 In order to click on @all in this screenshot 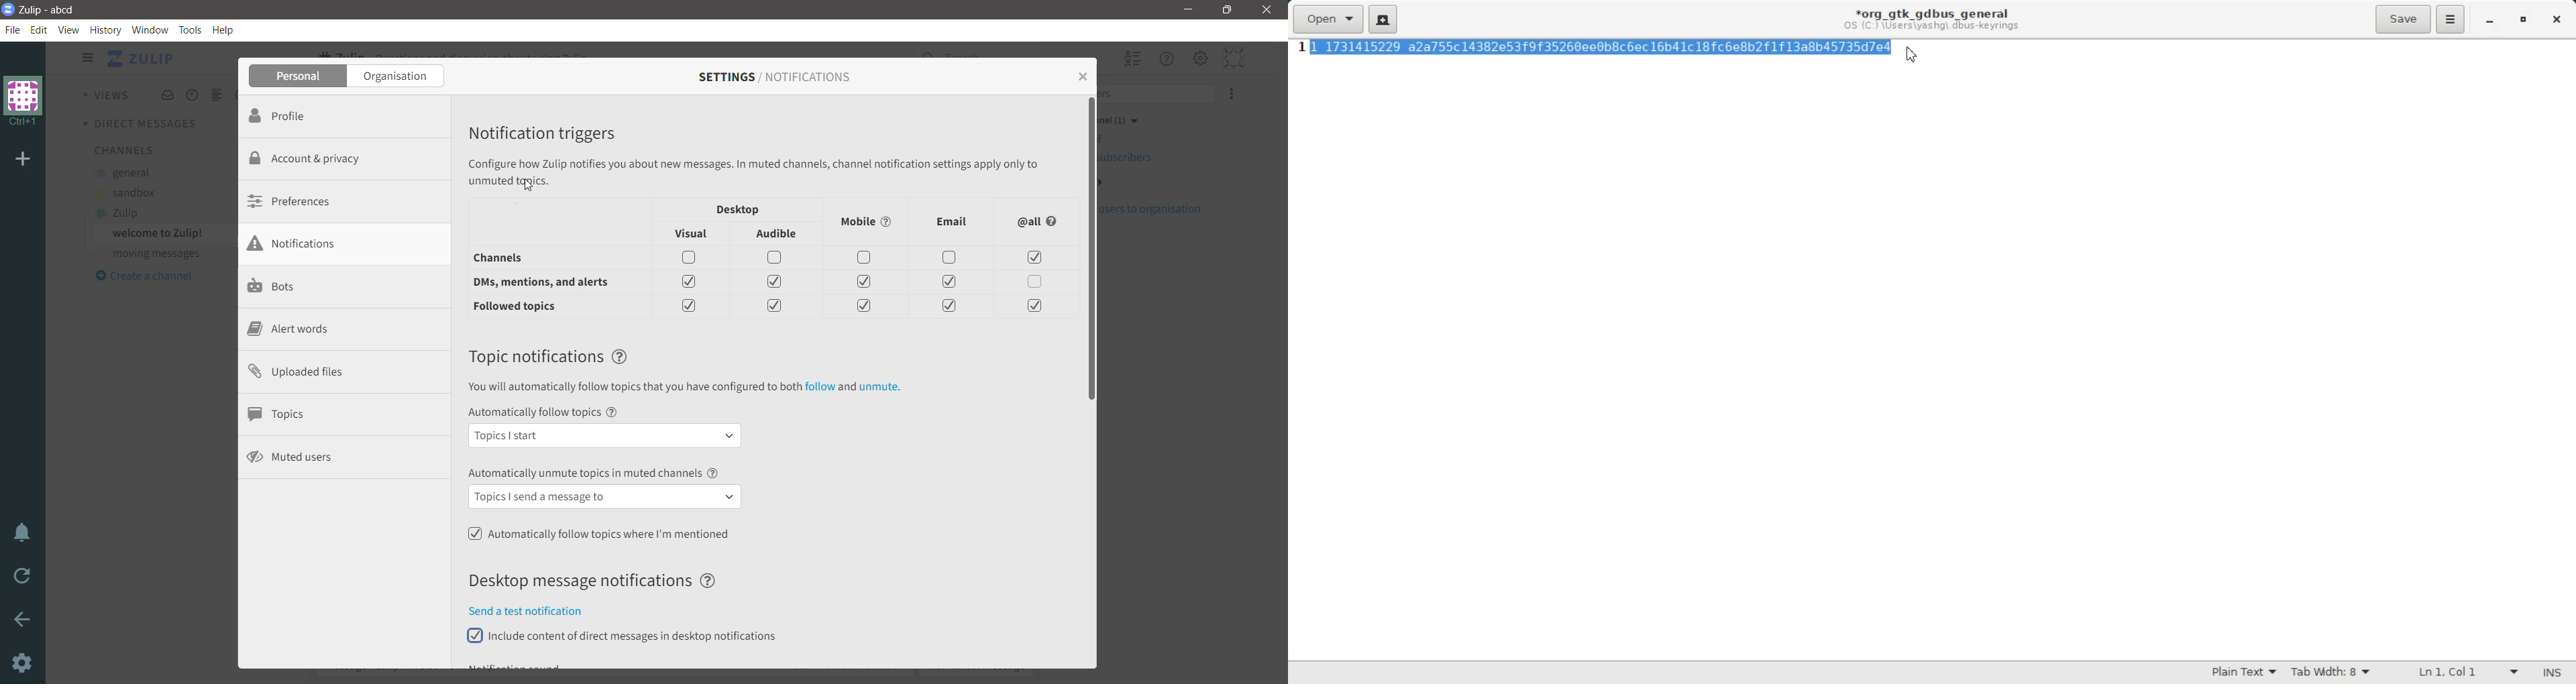, I will do `click(1038, 223)`.